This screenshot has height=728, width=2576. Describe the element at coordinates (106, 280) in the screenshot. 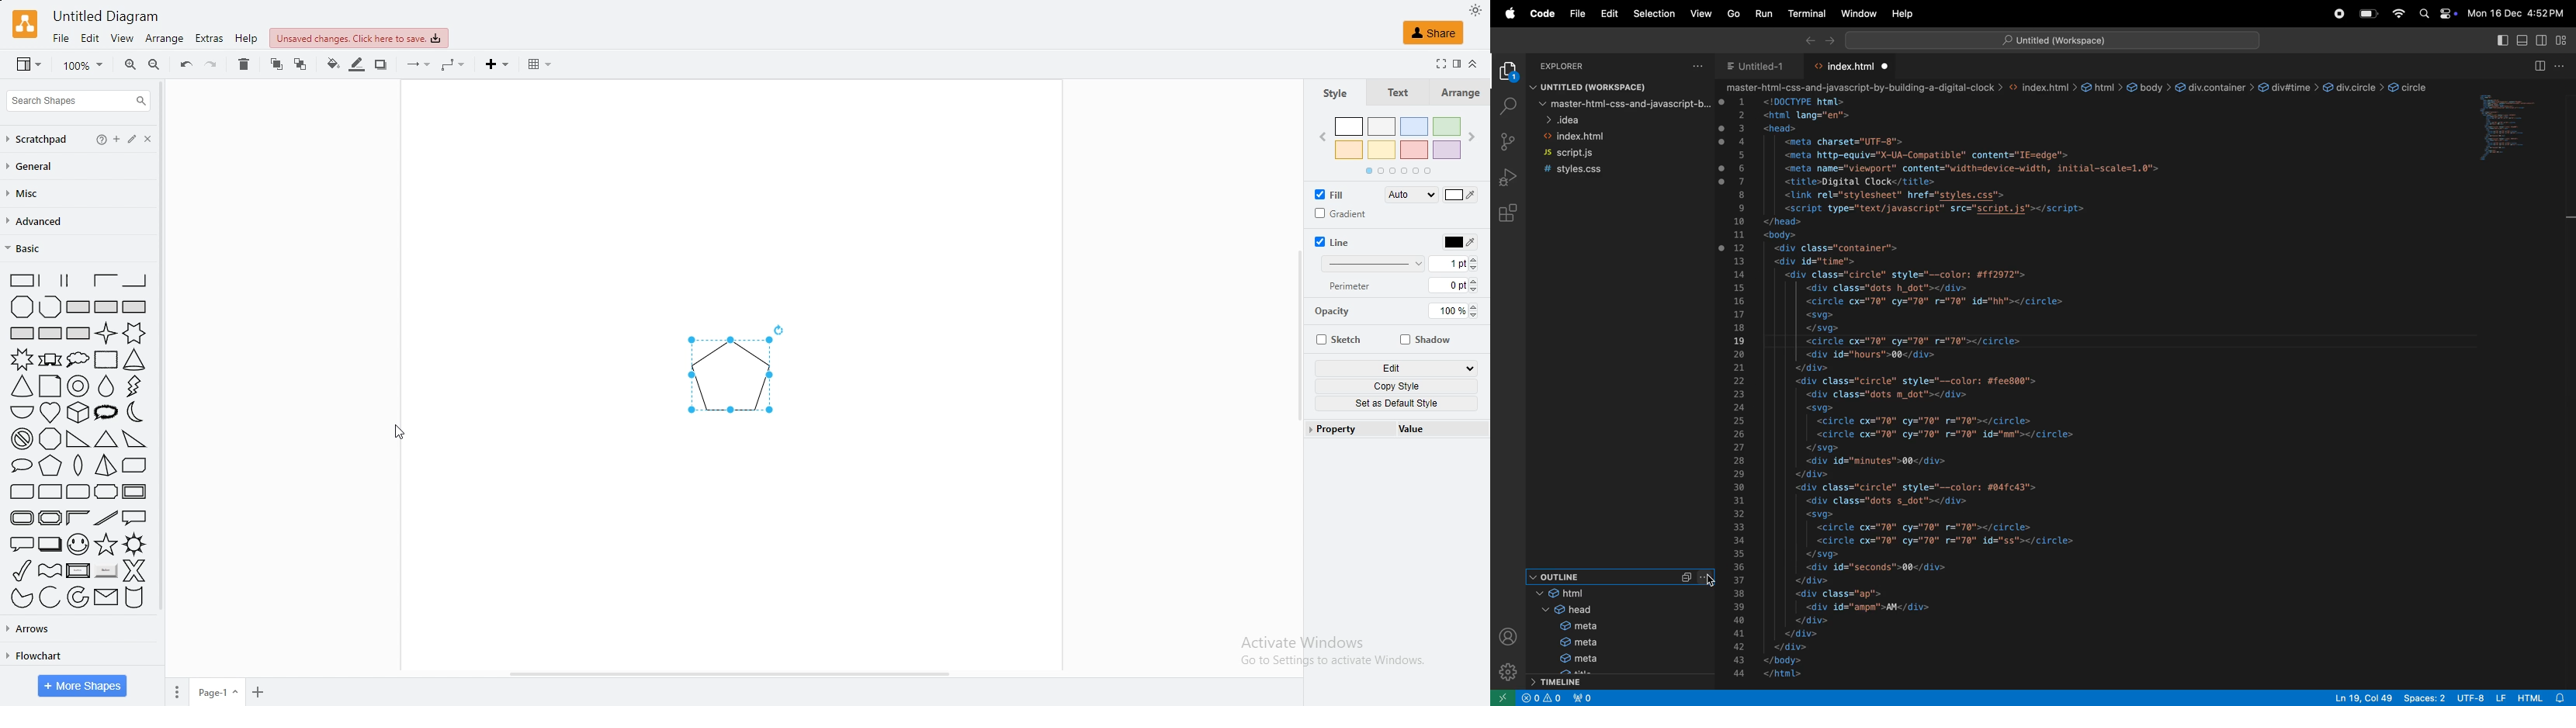

I see `partial rectangle` at that location.